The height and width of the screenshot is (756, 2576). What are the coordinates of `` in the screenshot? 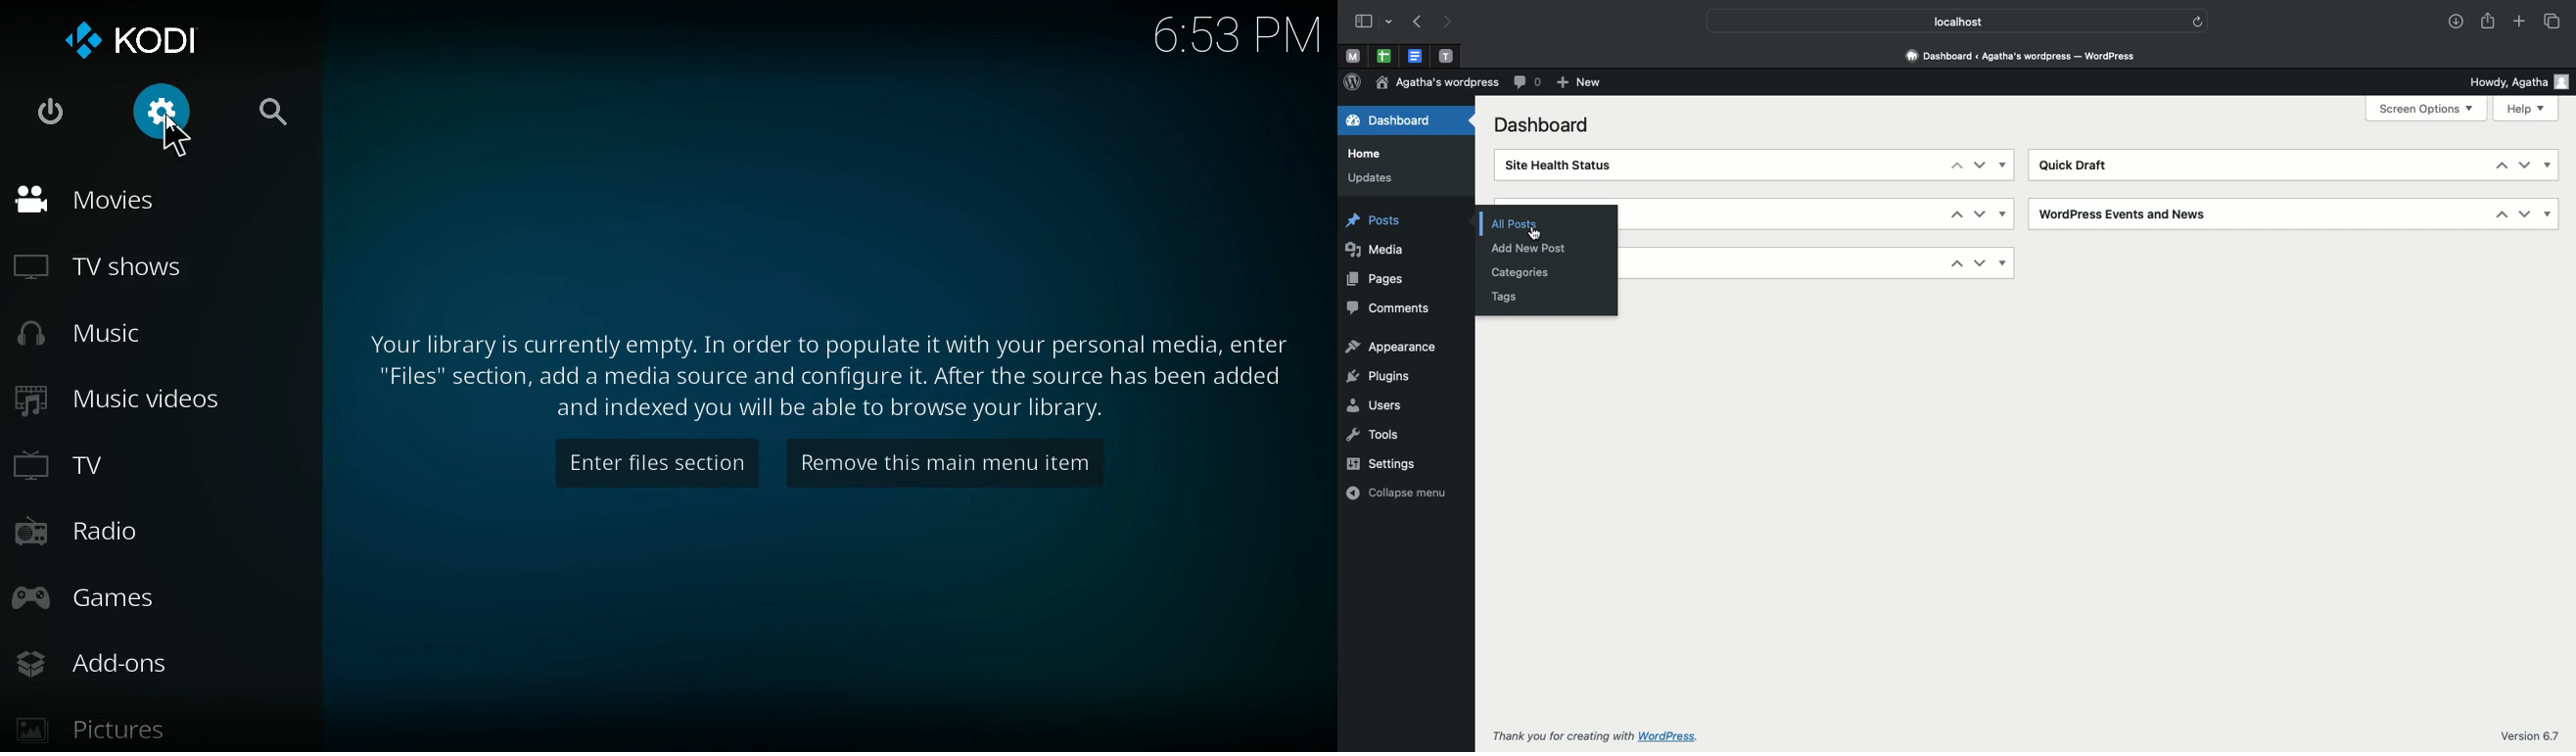 It's located at (2200, 22).